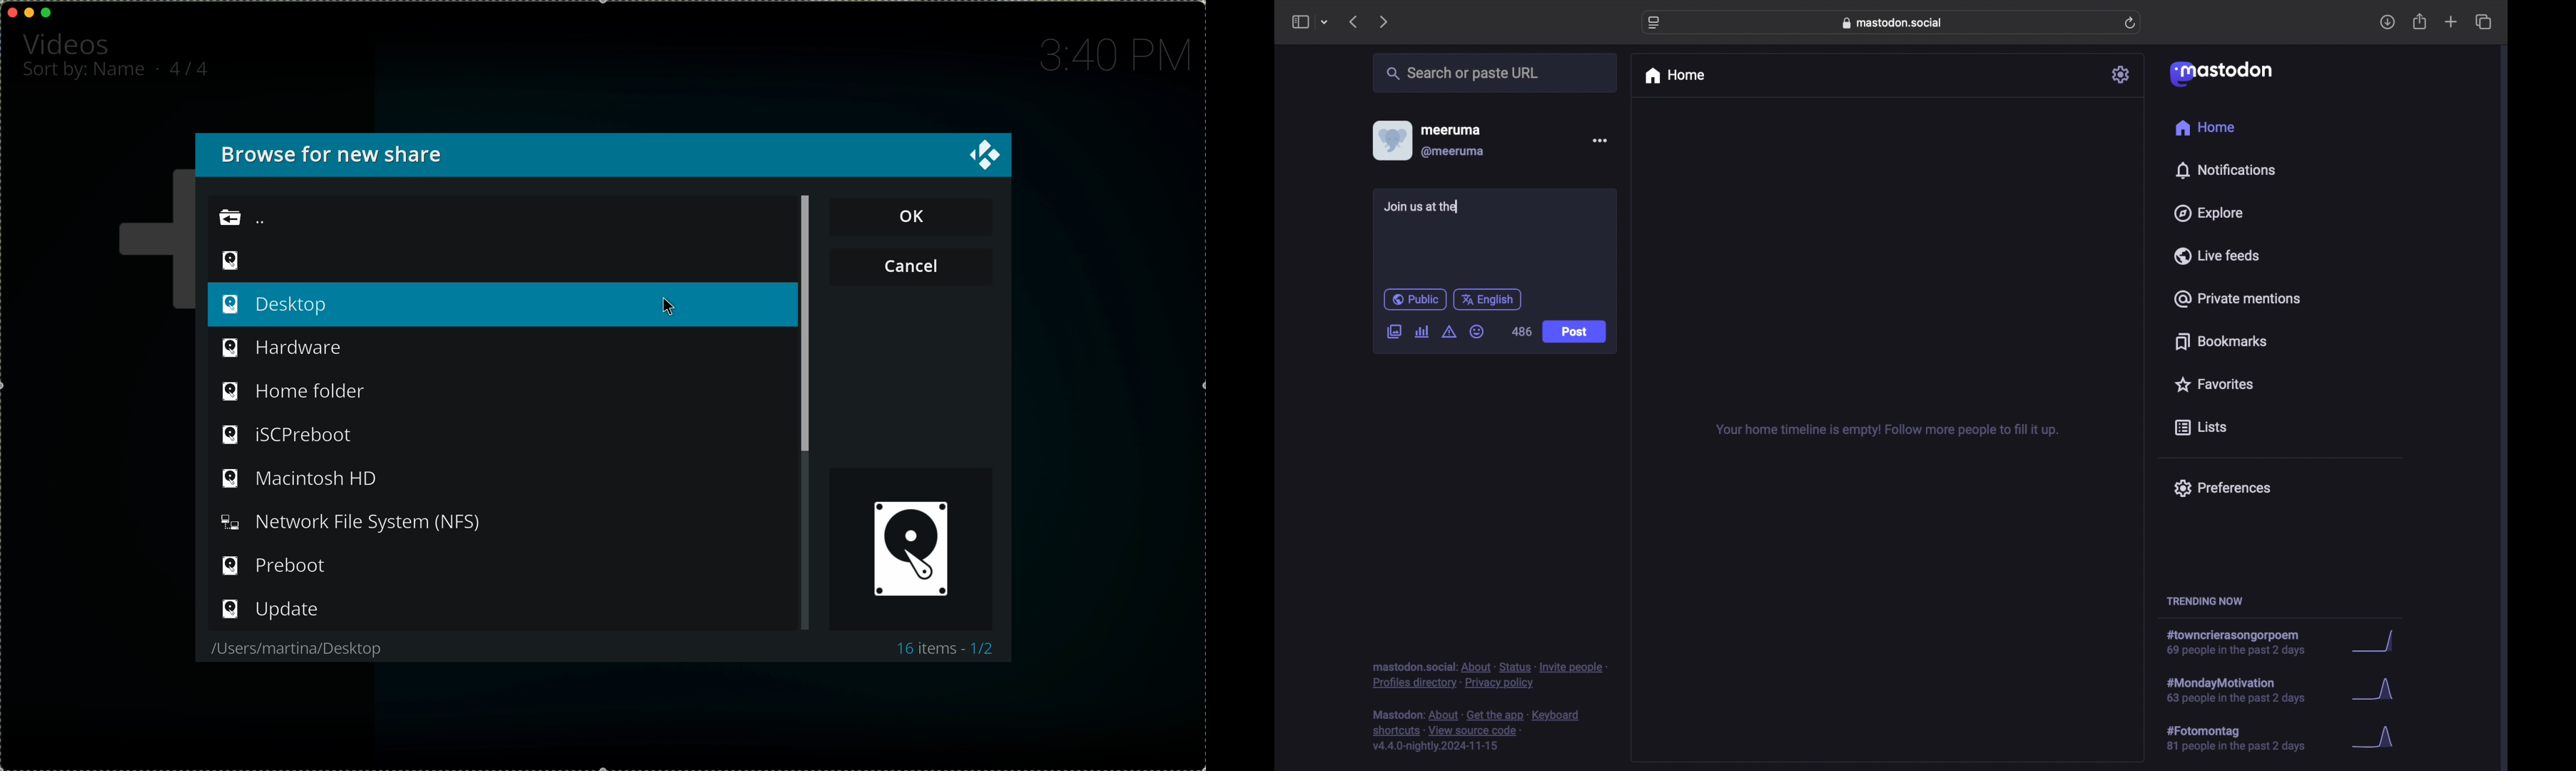 This screenshot has height=784, width=2576. What do you see at coordinates (293, 436) in the screenshot?
I see `iSCPreboot` at bounding box center [293, 436].